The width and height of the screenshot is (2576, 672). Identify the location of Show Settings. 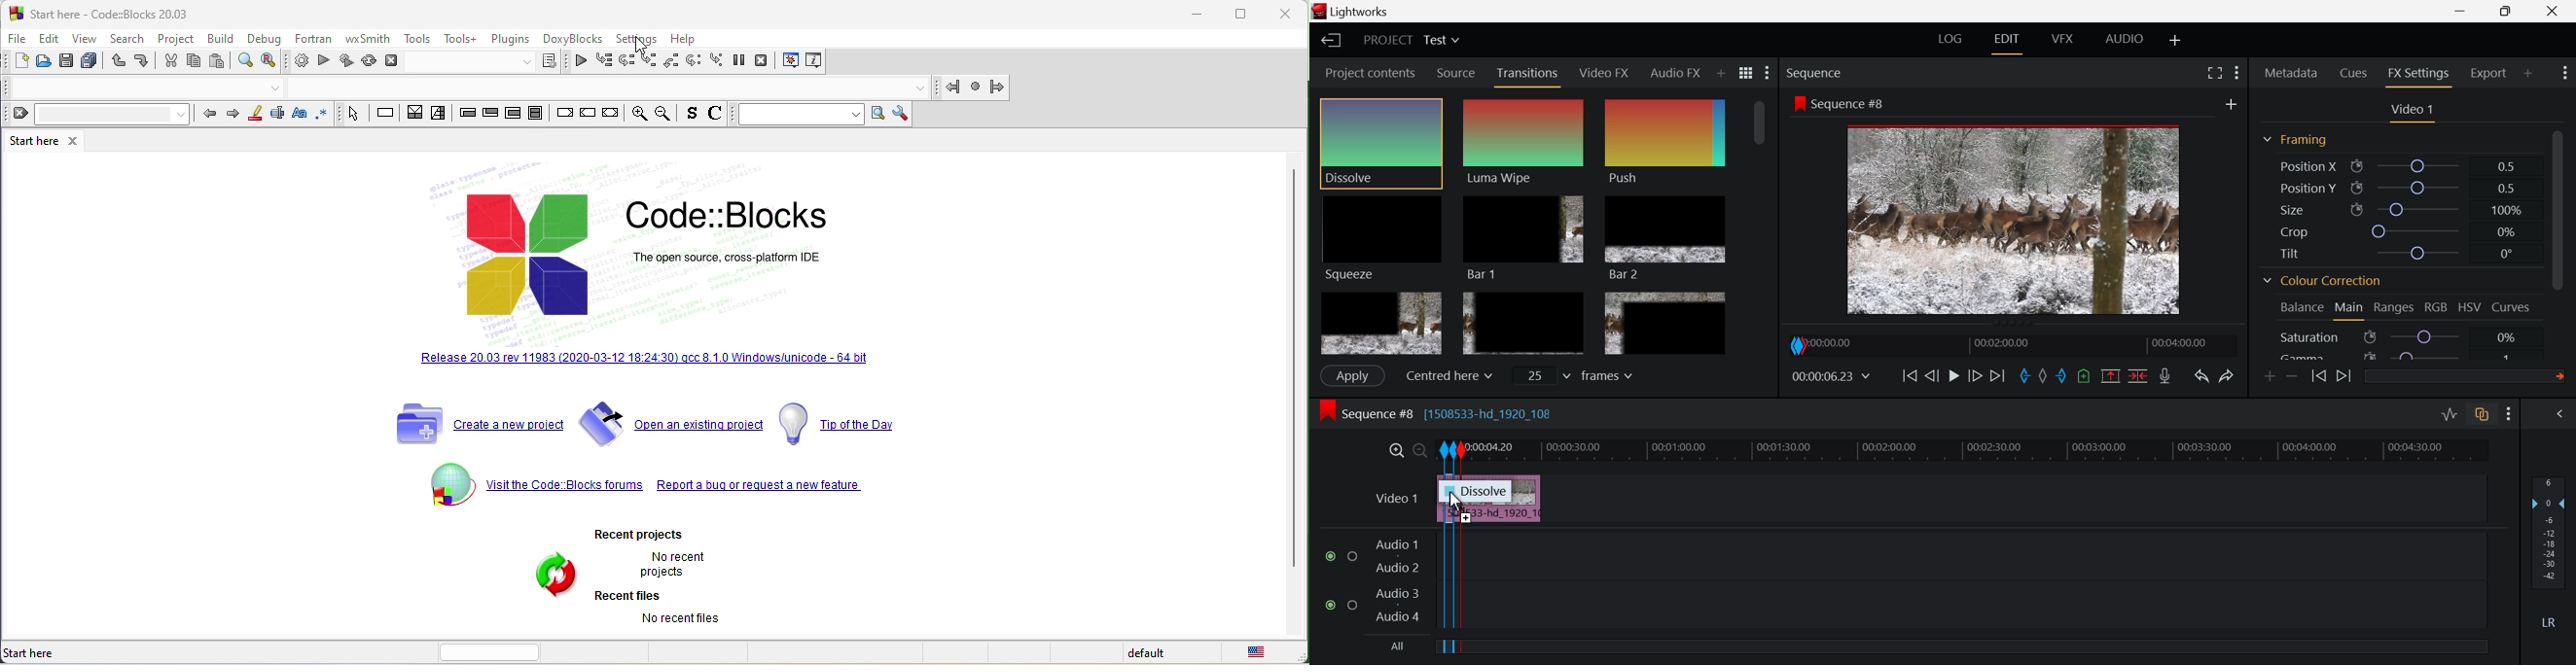
(2512, 413).